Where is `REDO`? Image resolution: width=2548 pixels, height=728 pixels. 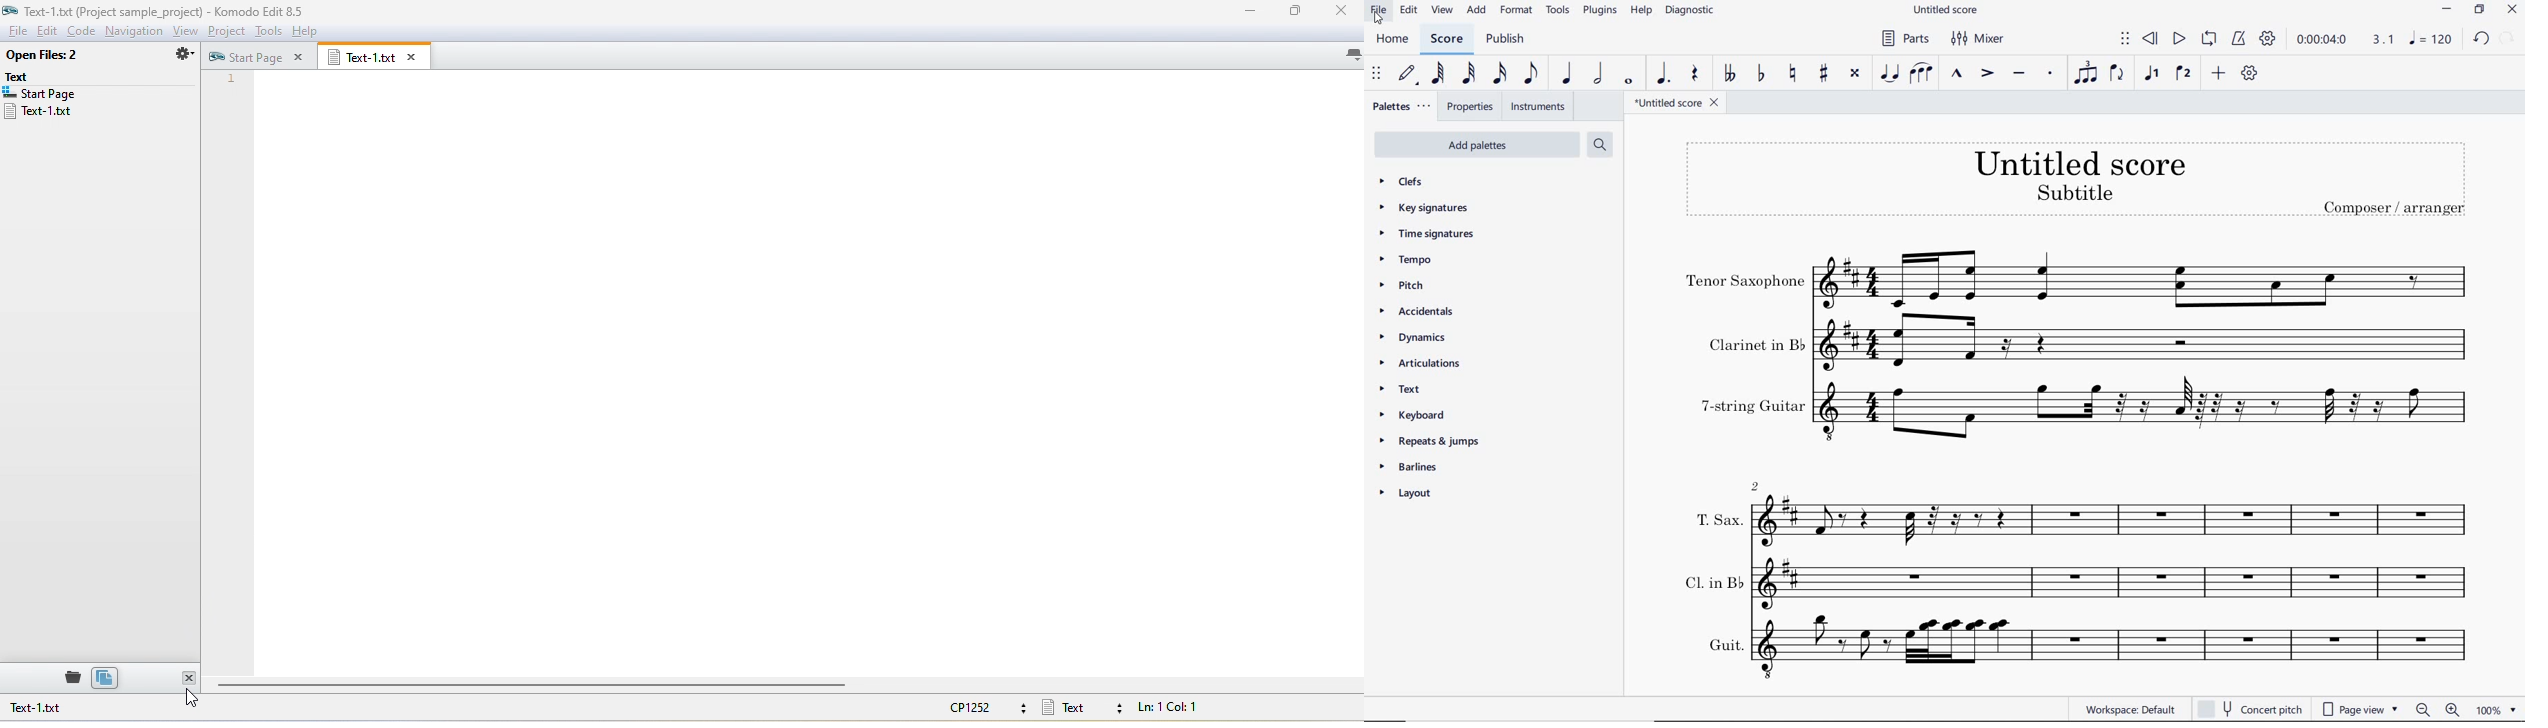 REDO is located at coordinates (2509, 37).